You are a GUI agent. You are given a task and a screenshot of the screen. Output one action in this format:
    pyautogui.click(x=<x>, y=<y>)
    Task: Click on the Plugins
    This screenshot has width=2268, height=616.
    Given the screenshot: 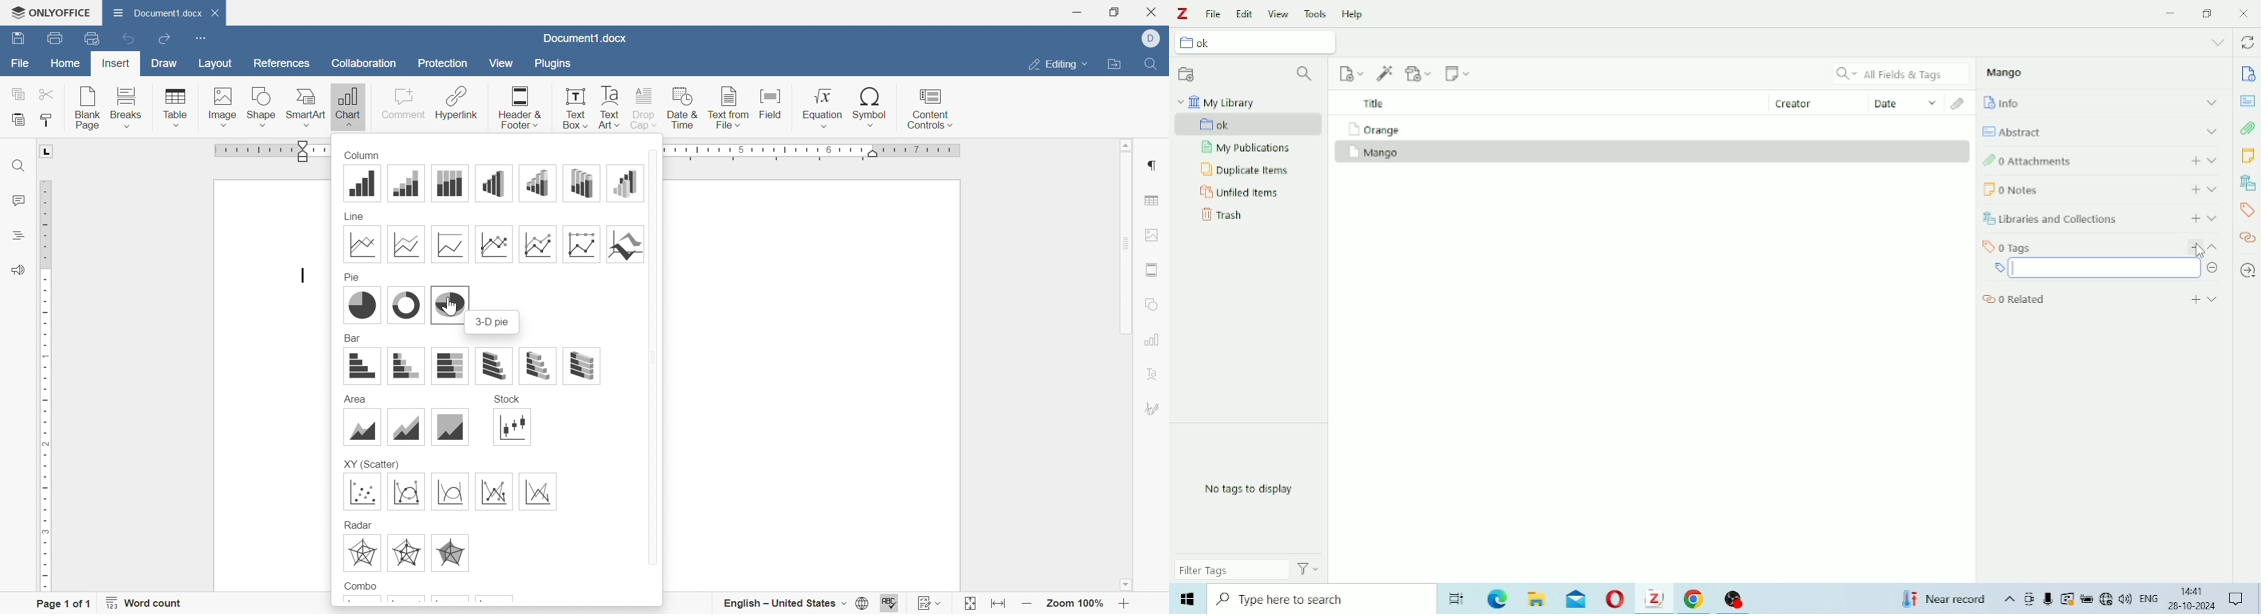 What is the action you would take?
    pyautogui.click(x=558, y=64)
    